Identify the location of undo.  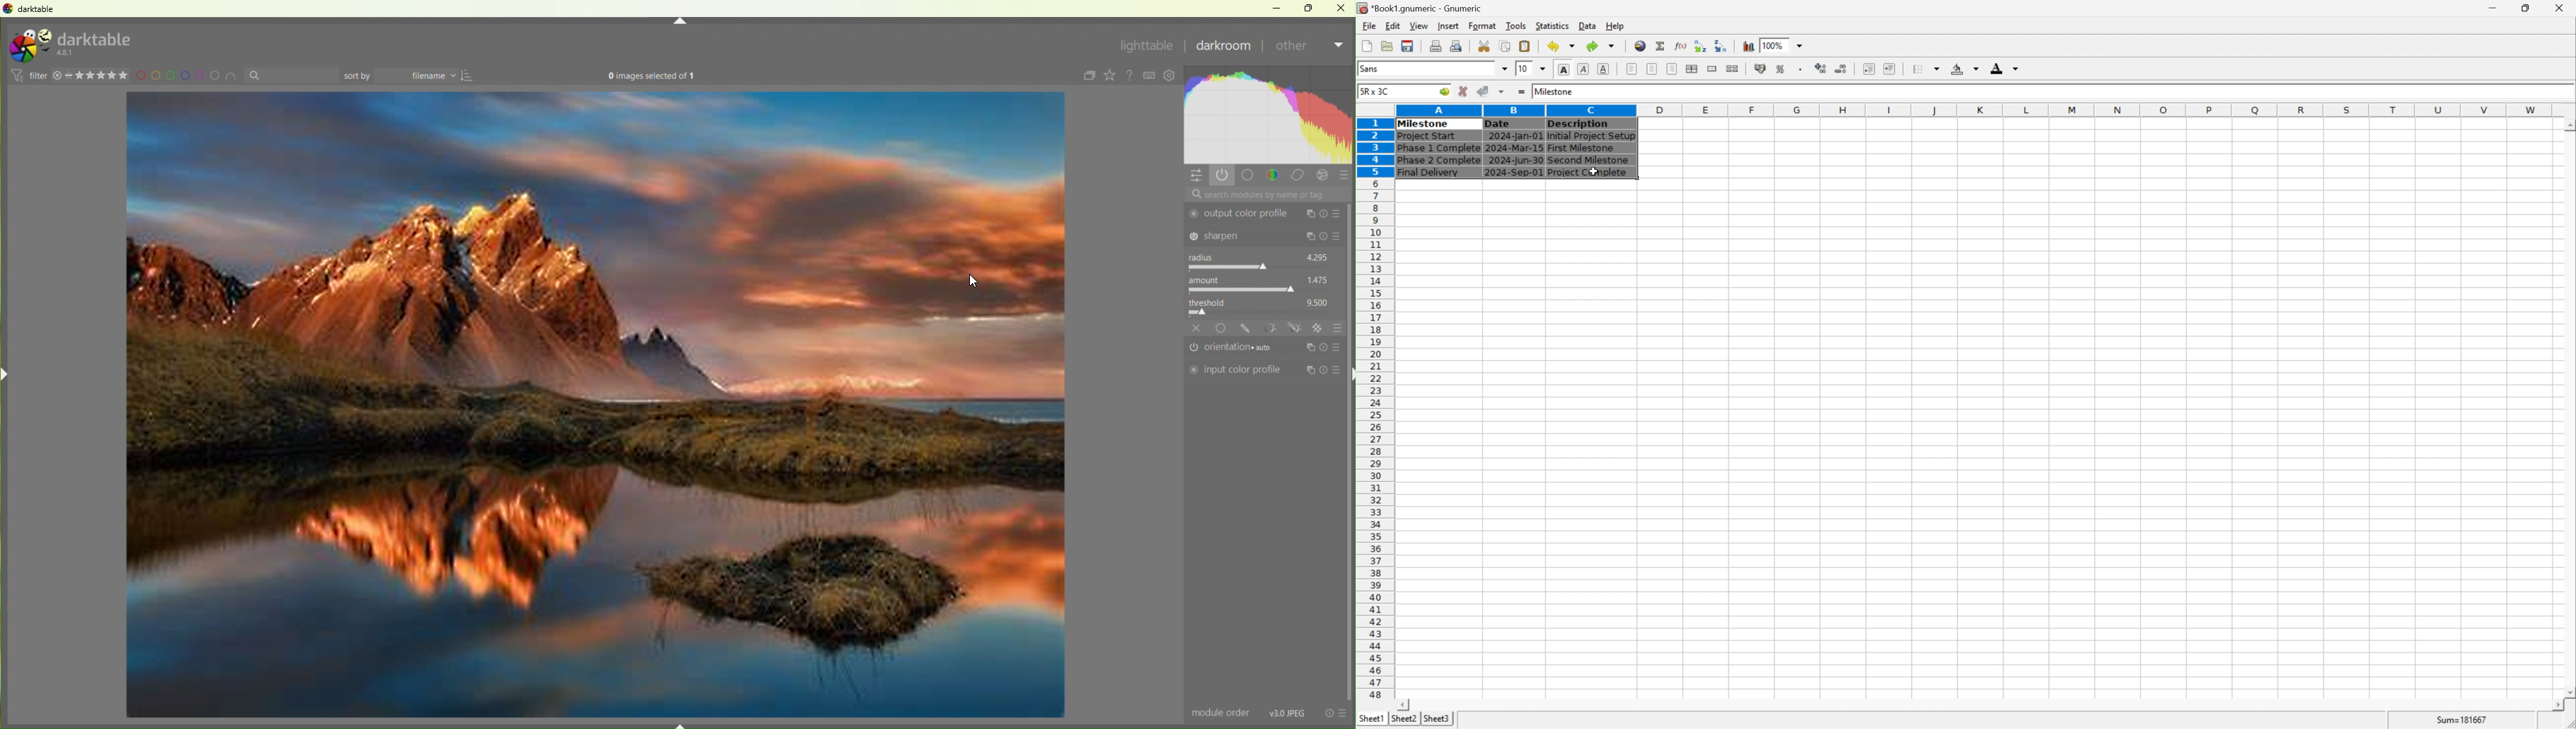
(1564, 47).